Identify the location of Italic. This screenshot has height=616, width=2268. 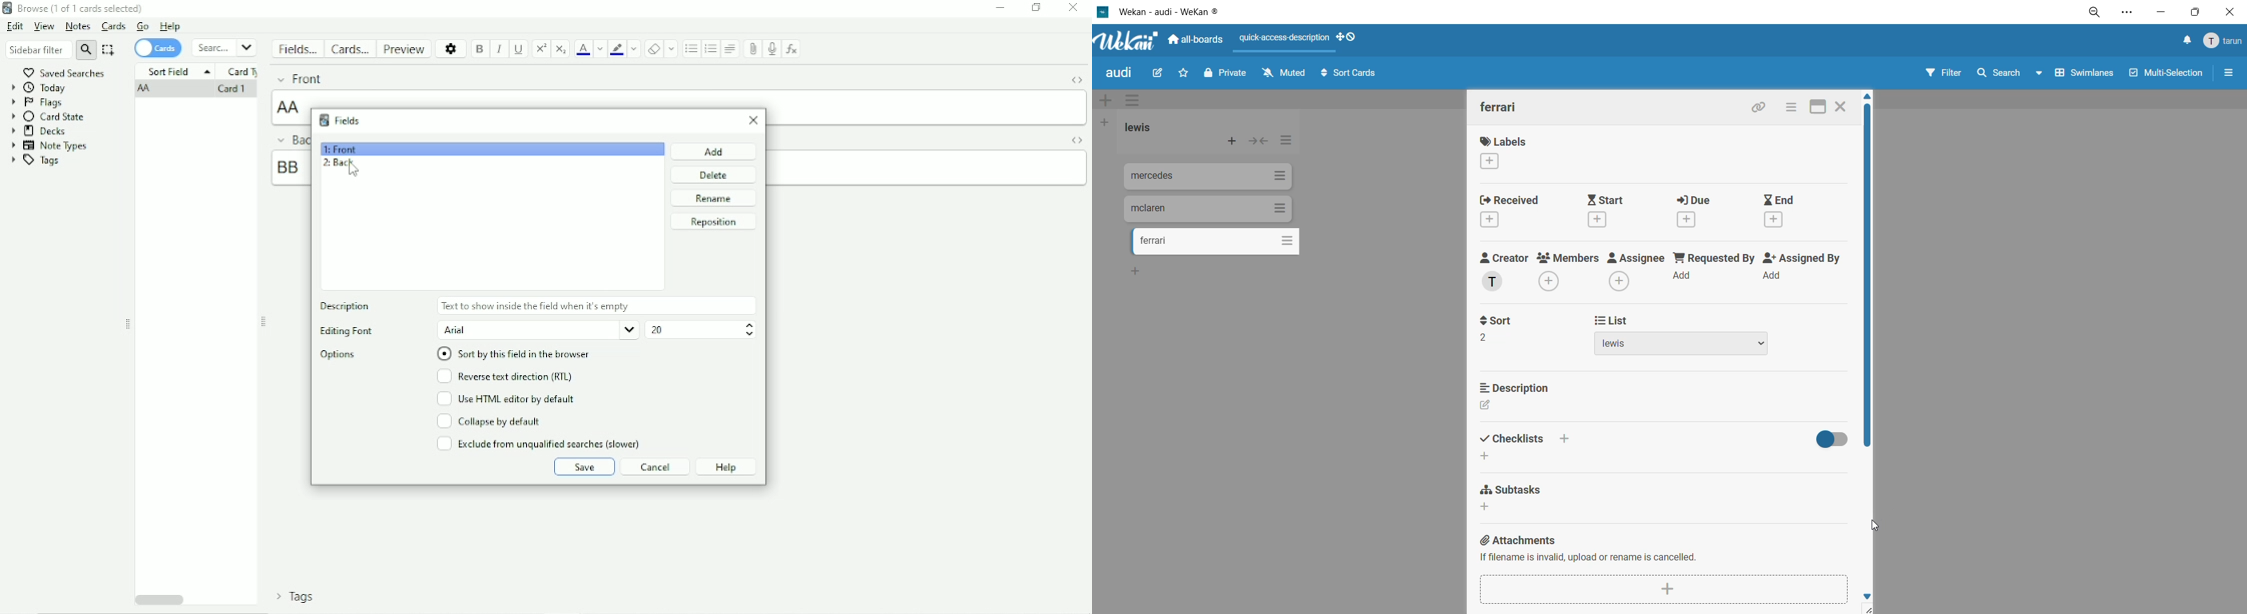
(500, 50).